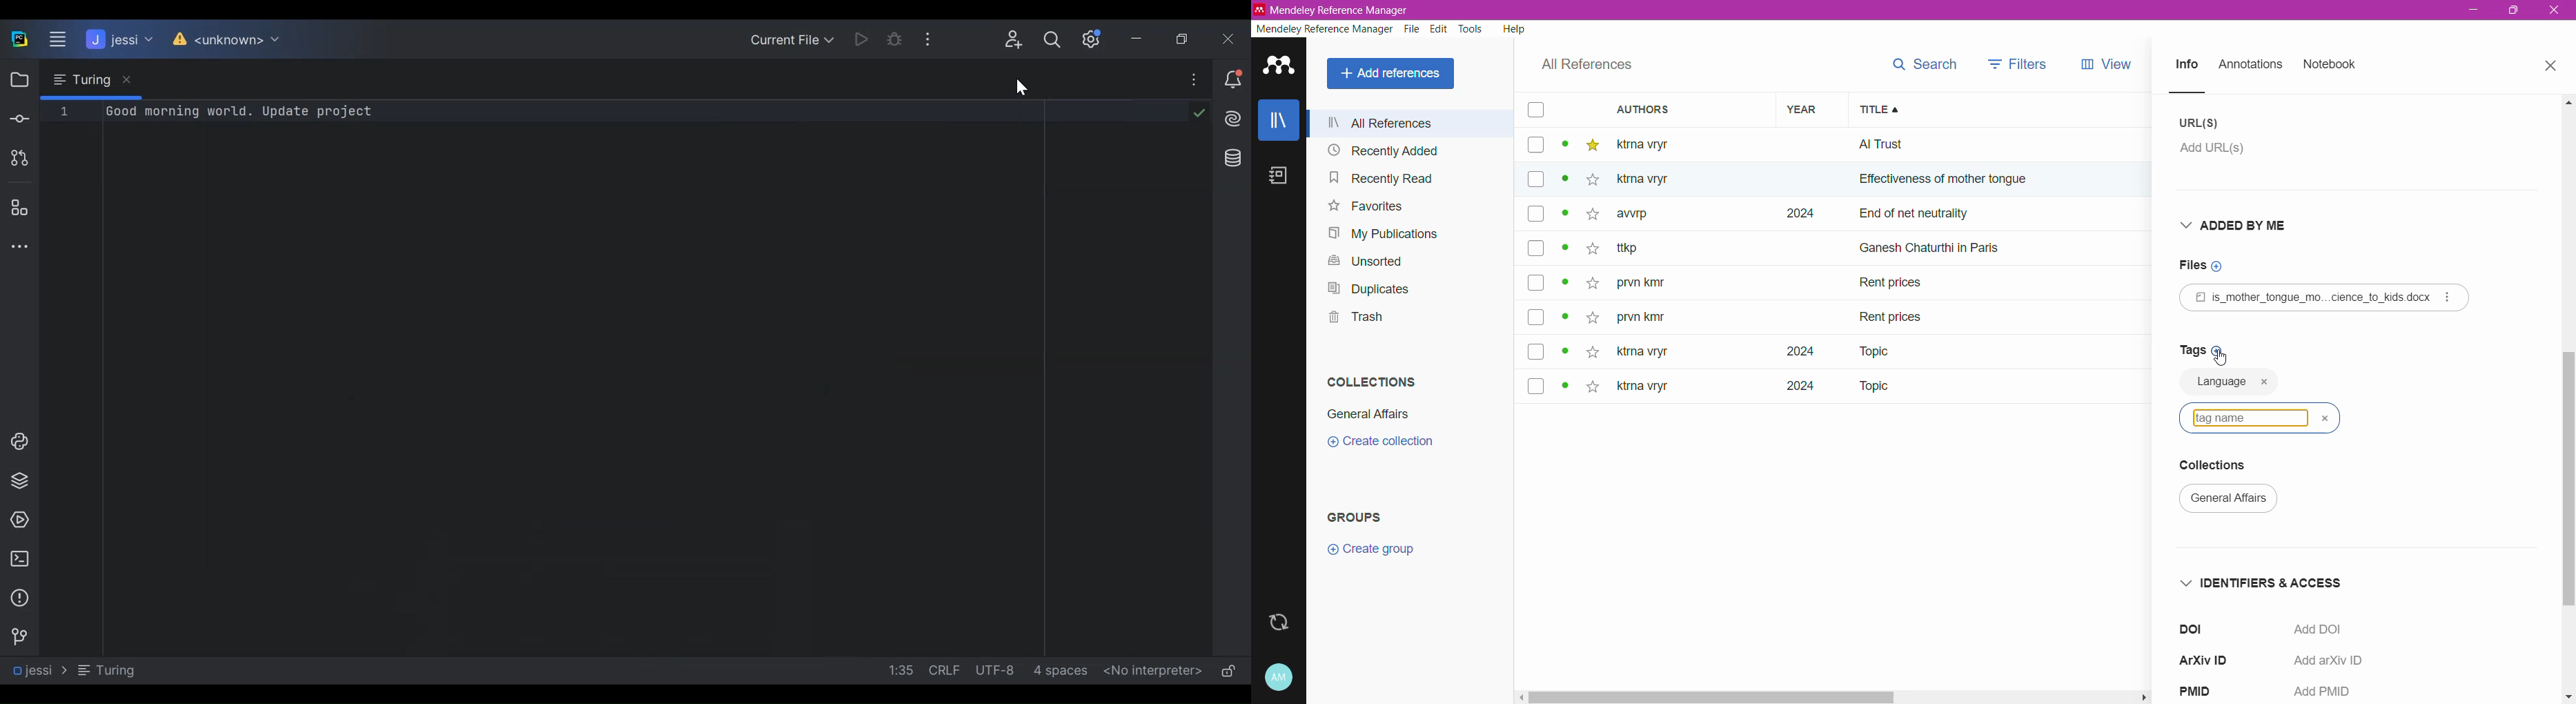 The height and width of the screenshot is (728, 2576). Describe the element at coordinates (1893, 285) in the screenshot. I see `Rent prices` at that location.